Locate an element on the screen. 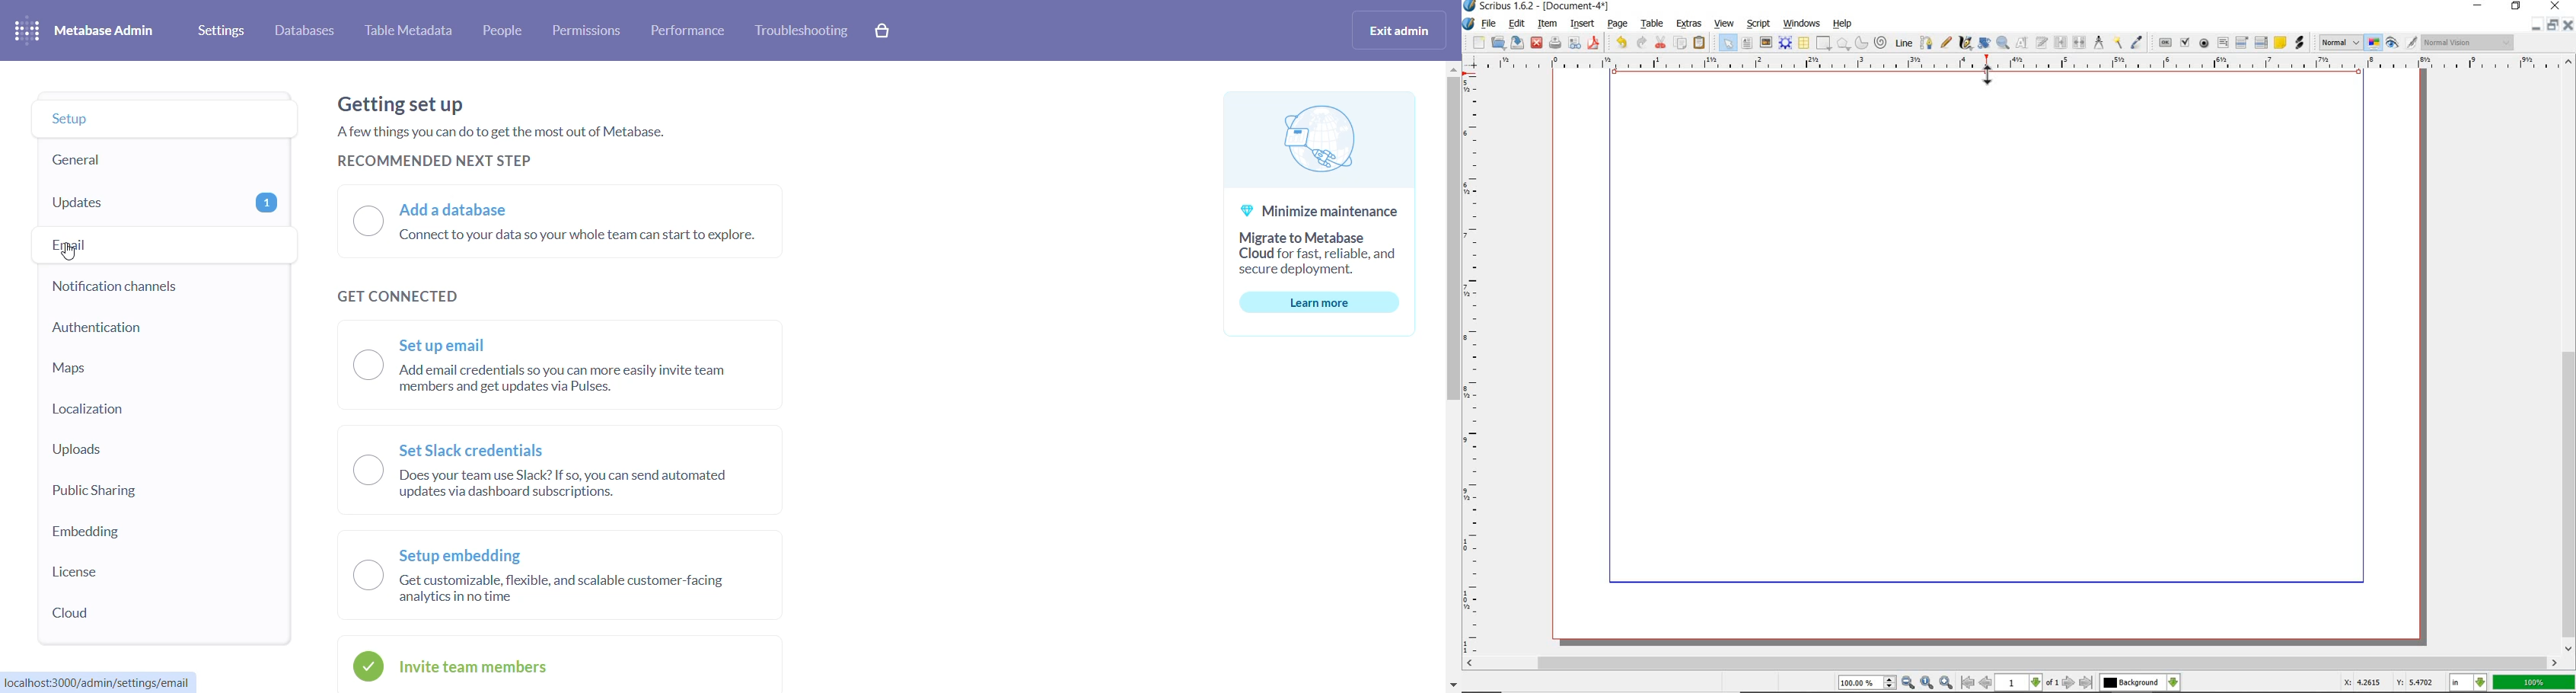 This screenshot has height=700, width=2576. table metadata is located at coordinates (413, 30).